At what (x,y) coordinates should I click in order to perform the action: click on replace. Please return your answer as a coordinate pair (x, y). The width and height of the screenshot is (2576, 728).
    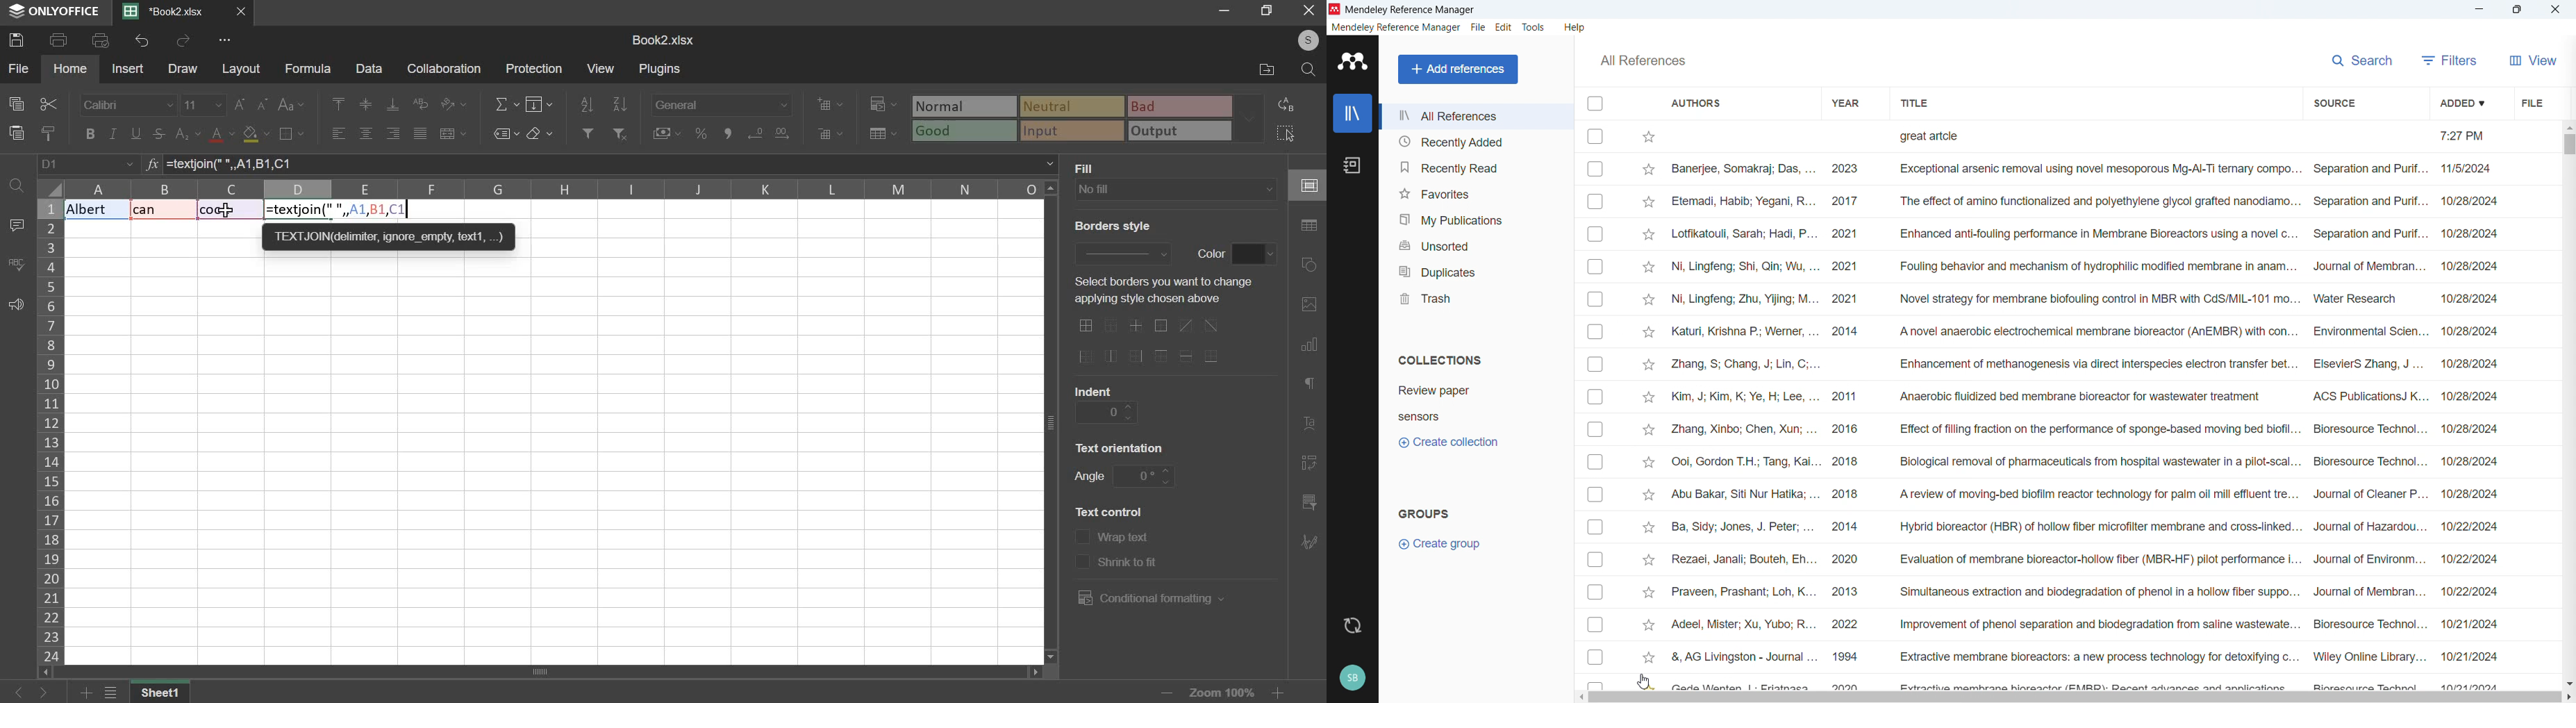
    Looking at the image, I should click on (1290, 104).